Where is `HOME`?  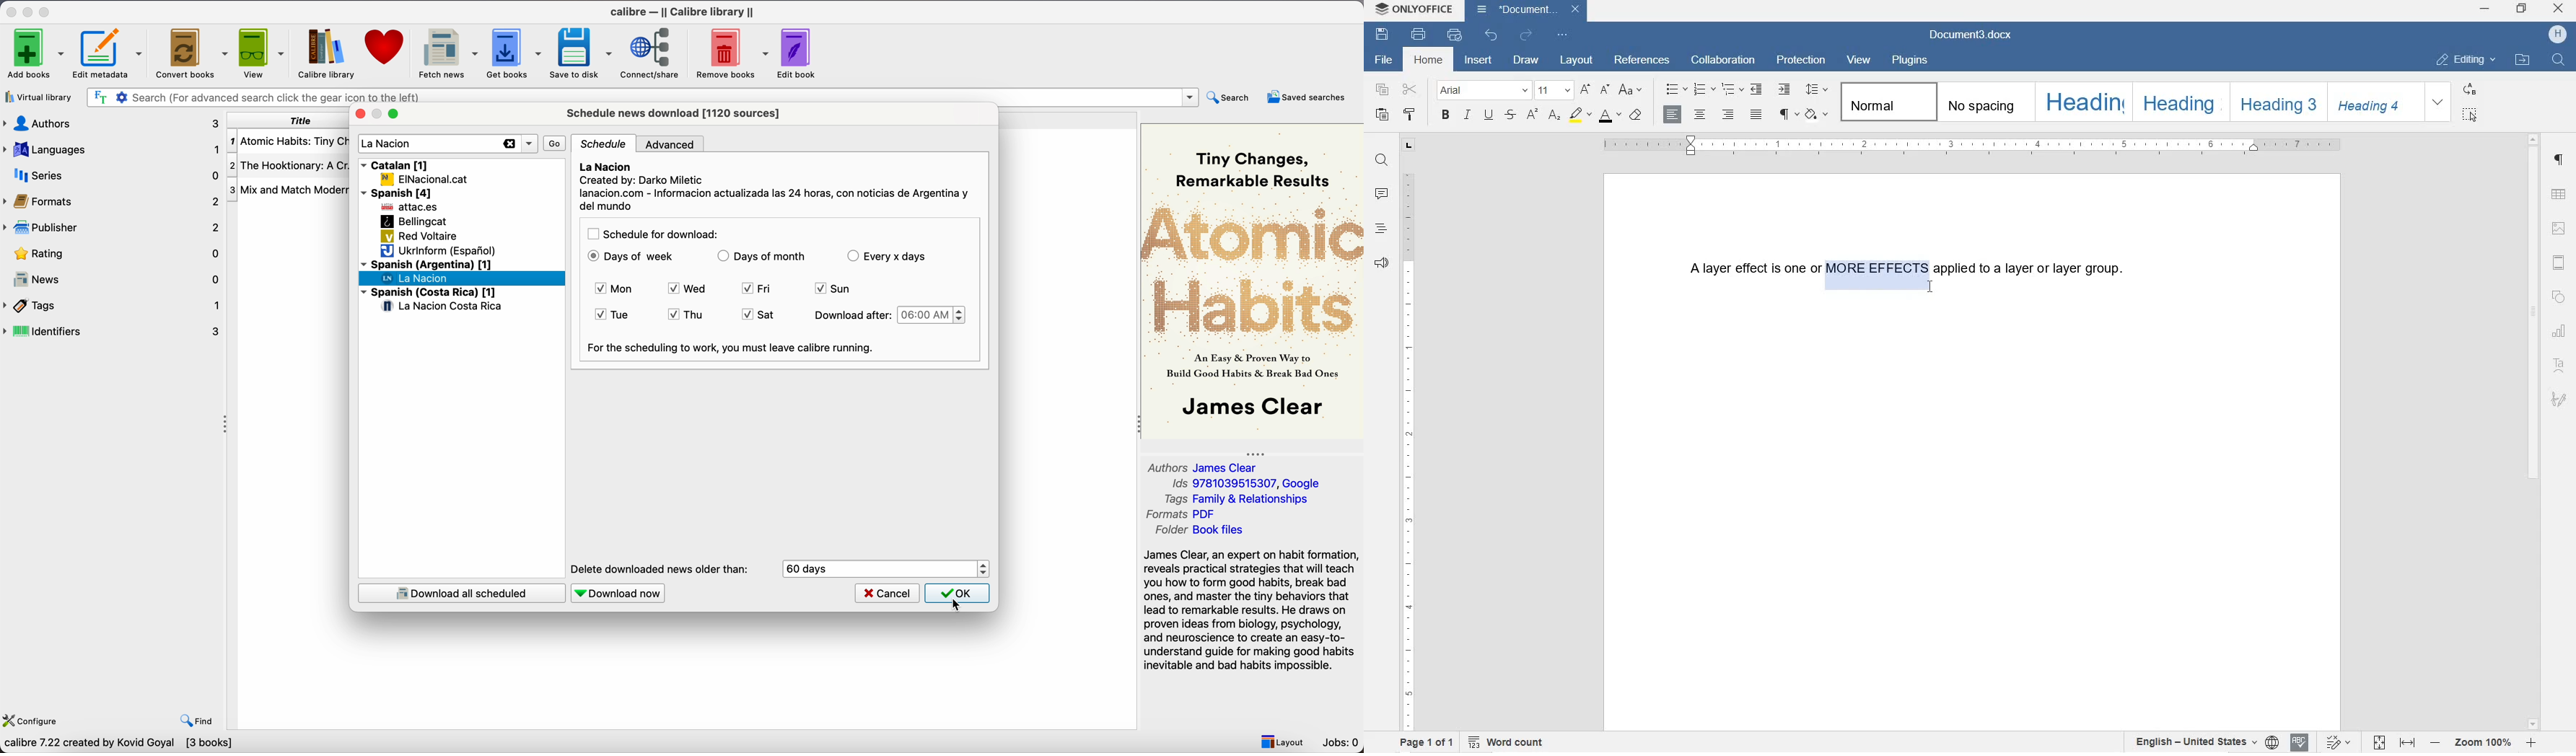
HOME is located at coordinates (1430, 61).